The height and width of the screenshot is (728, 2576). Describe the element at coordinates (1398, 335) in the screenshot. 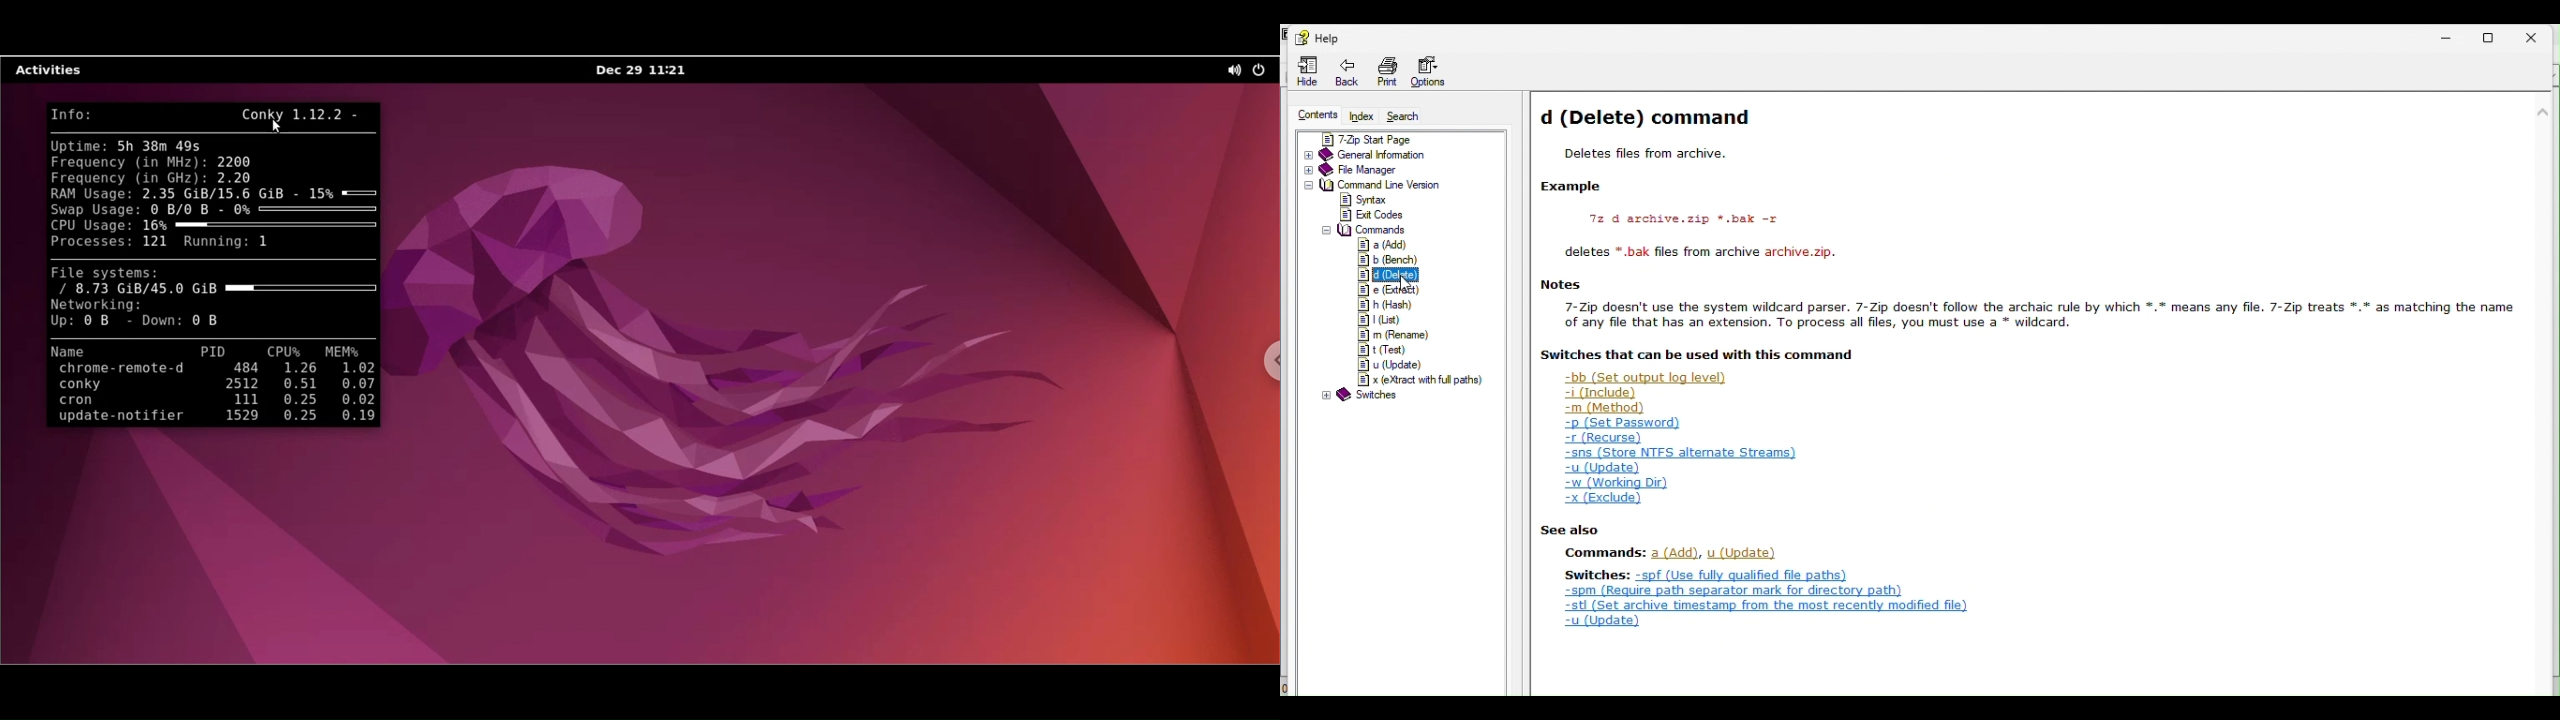

I see `m` at that location.